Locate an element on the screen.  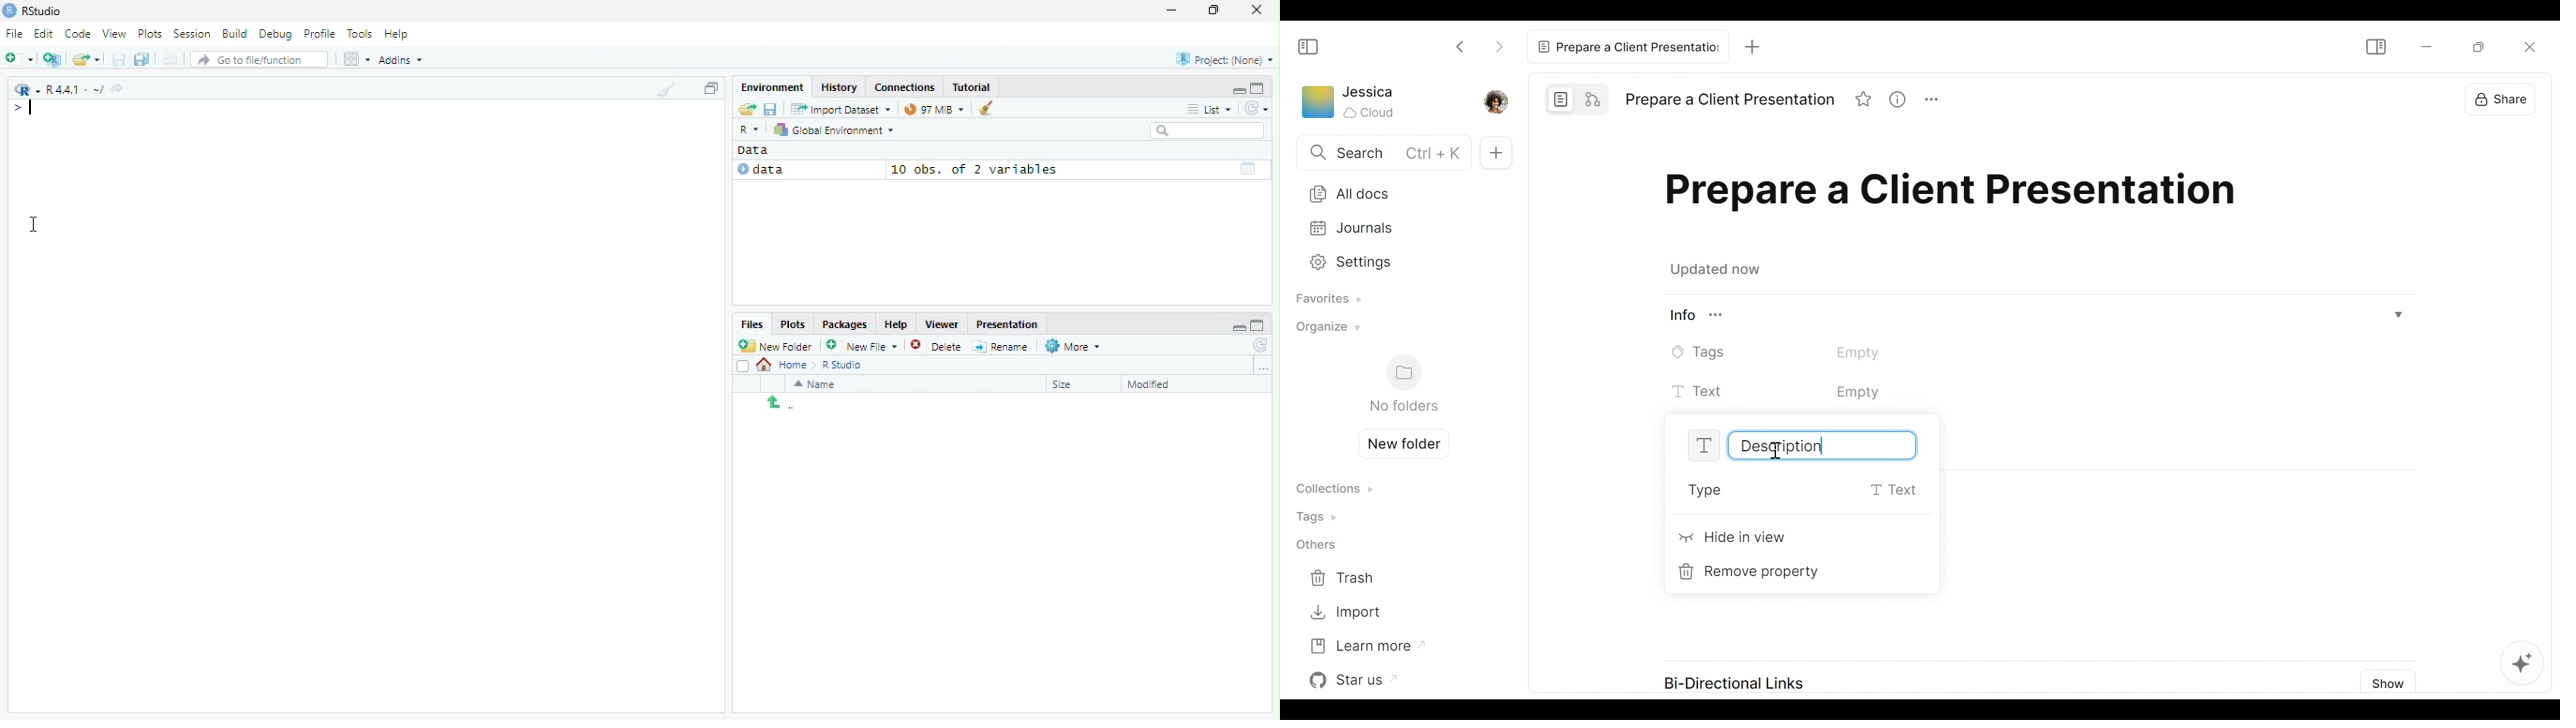
Code is located at coordinates (80, 34).